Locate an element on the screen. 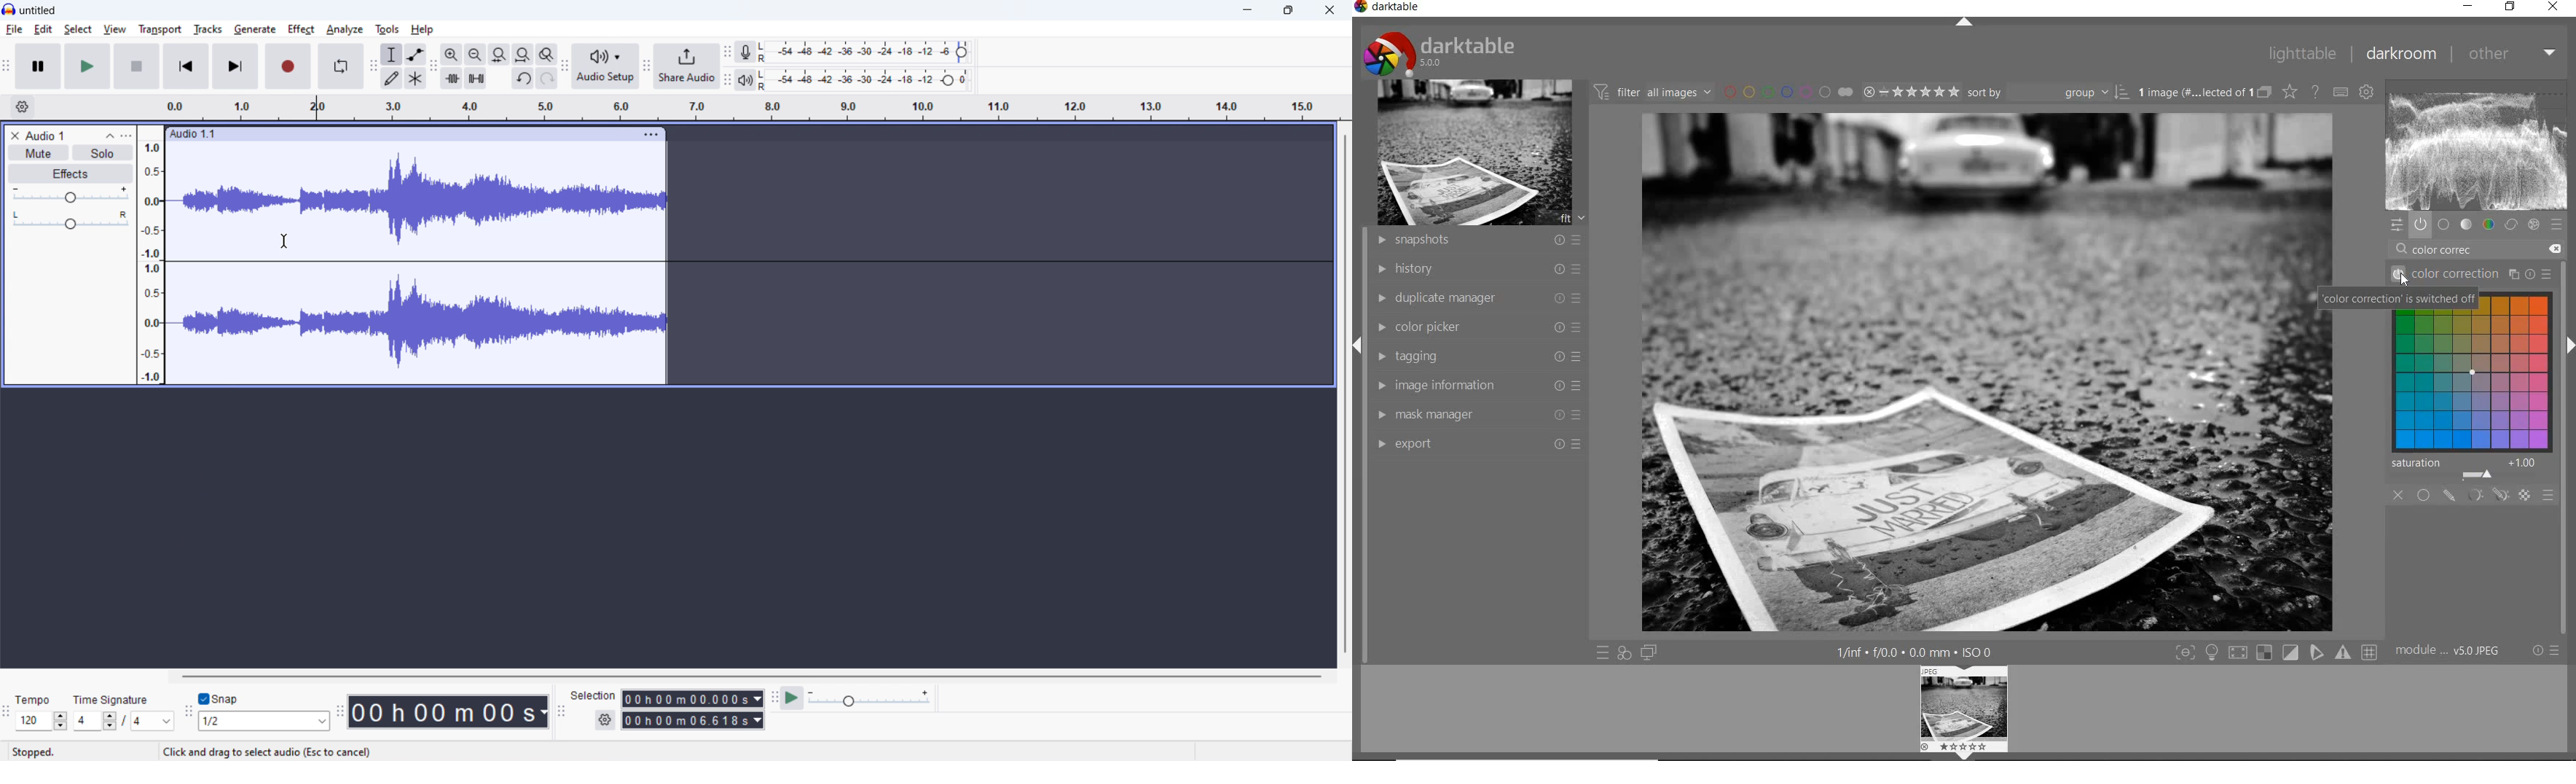 This screenshot has width=2576, height=784. quick access panel is located at coordinates (2396, 225).